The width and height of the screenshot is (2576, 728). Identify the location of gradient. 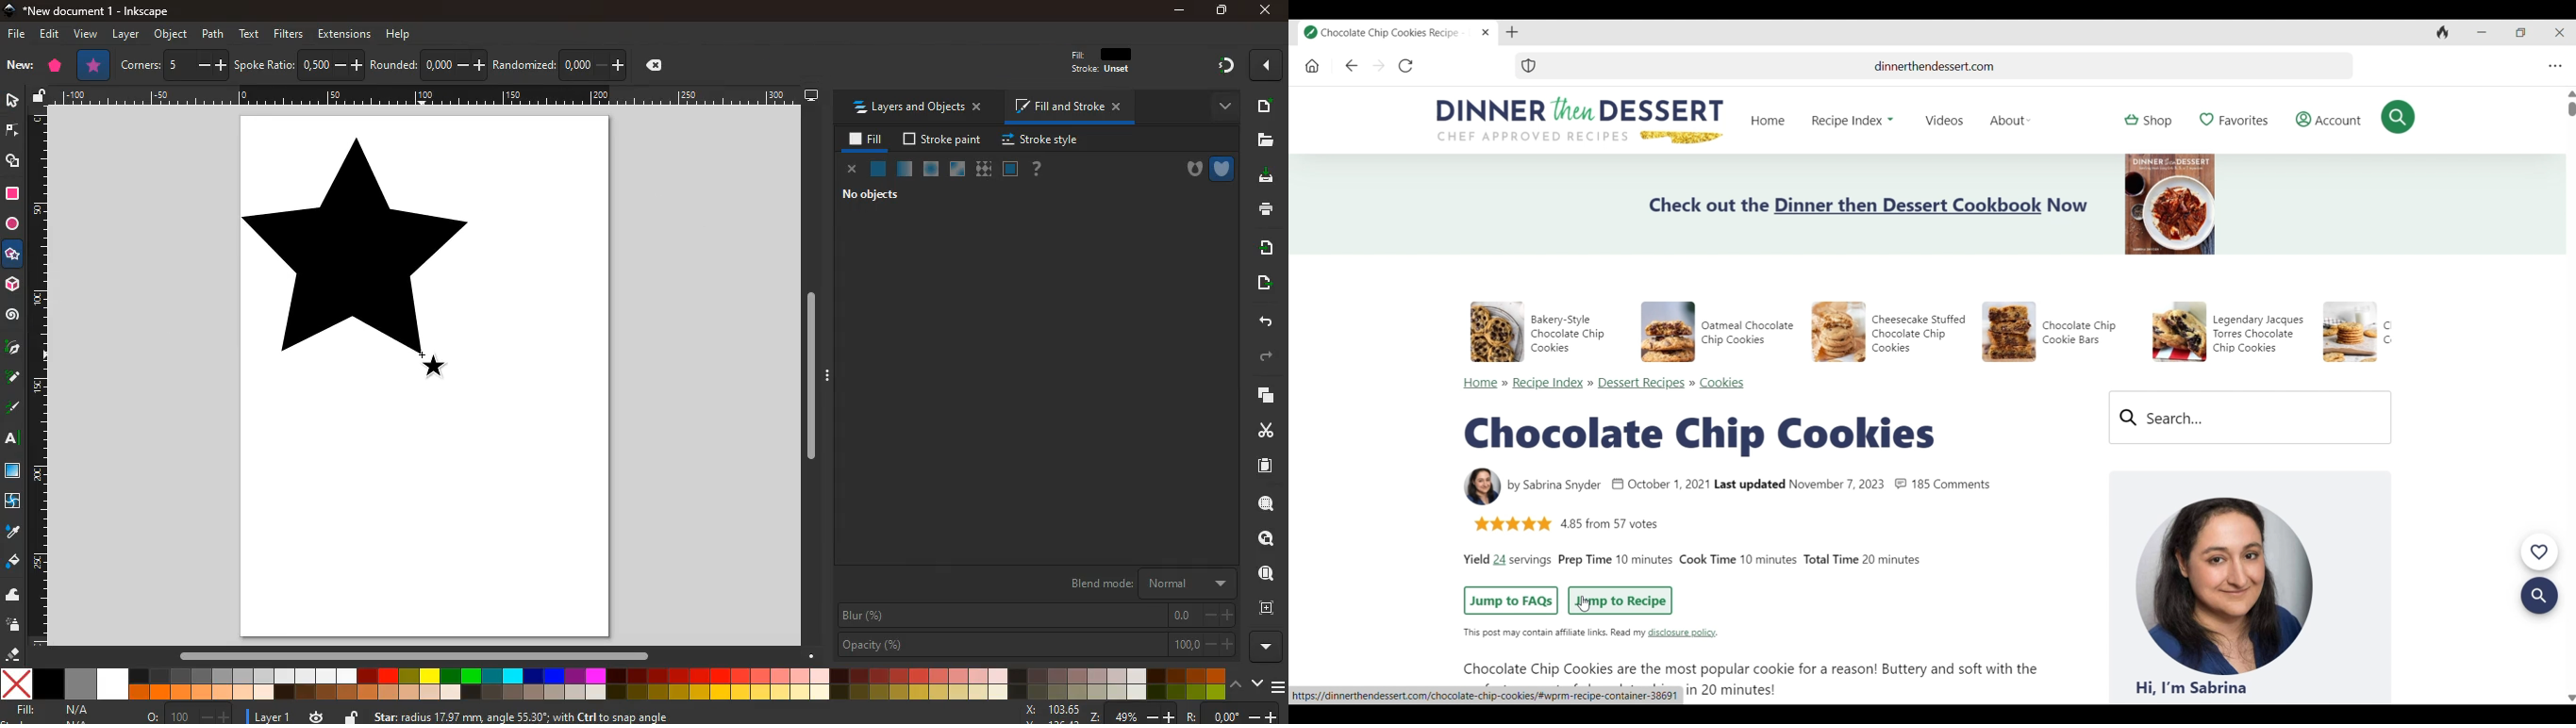
(1216, 66).